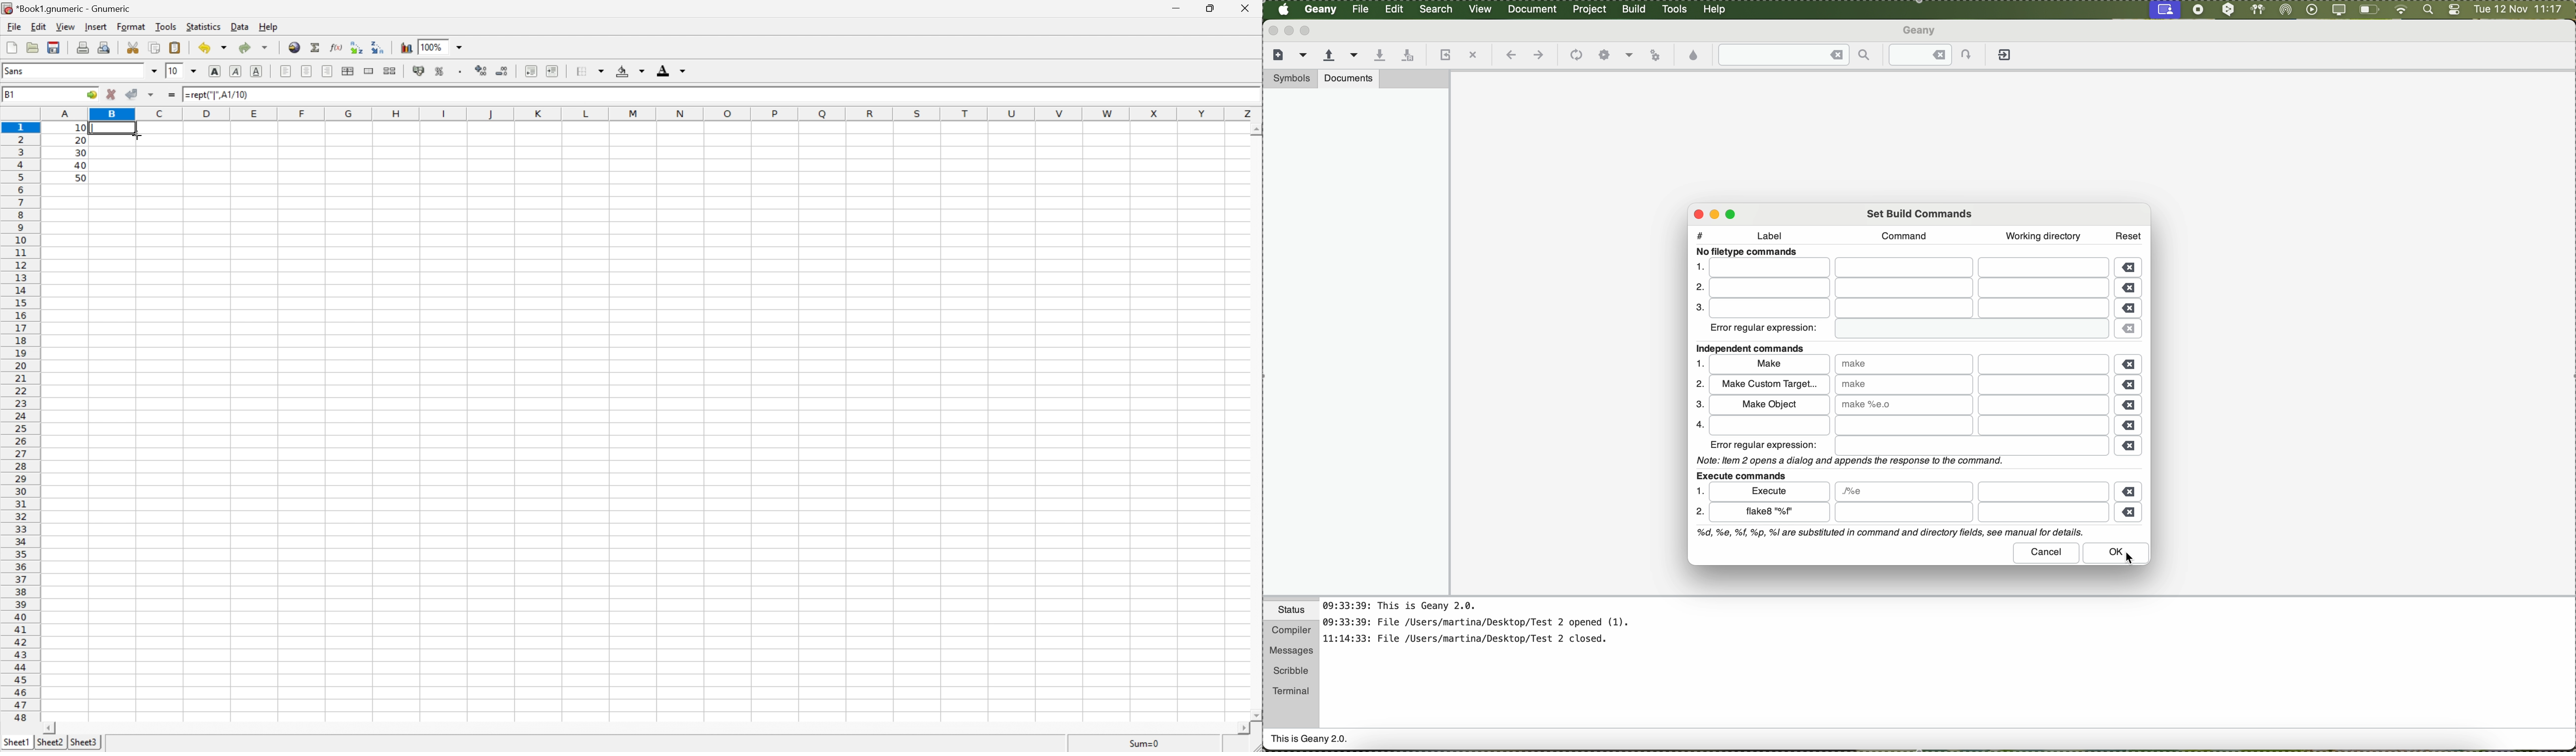 This screenshot has height=756, width=2576. I want to click on B1, so click(10, 94).